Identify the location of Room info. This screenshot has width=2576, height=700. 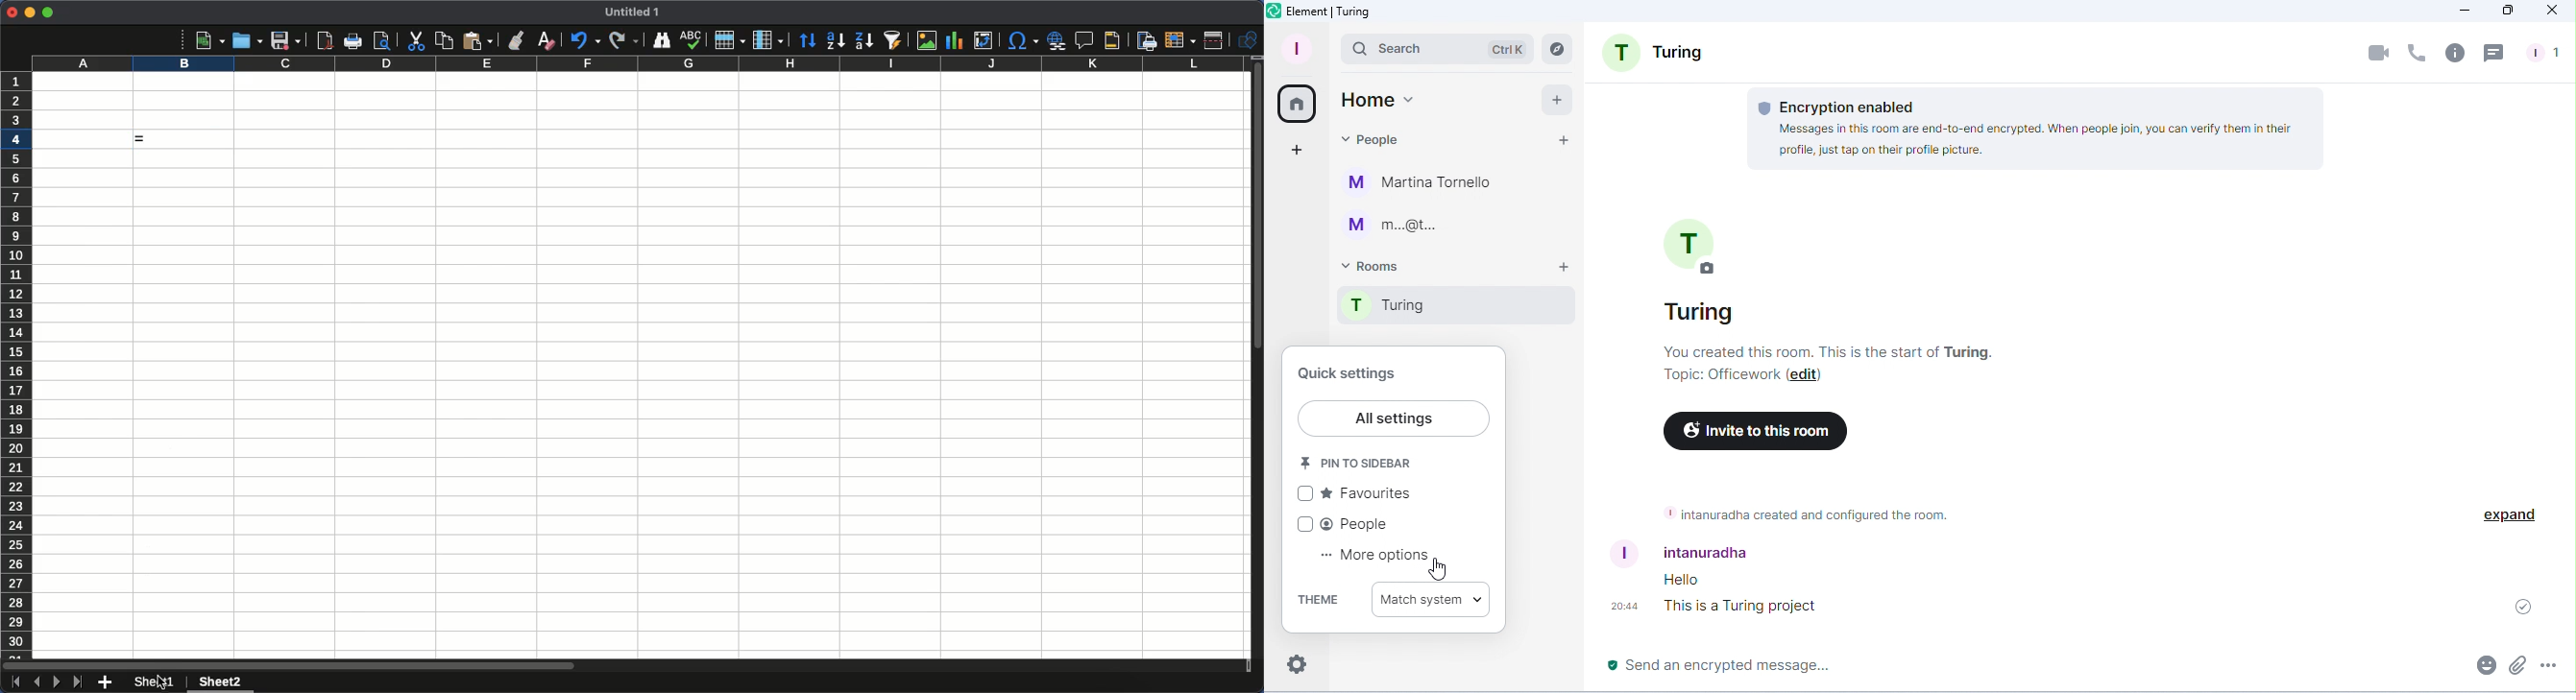
(2454, 56).